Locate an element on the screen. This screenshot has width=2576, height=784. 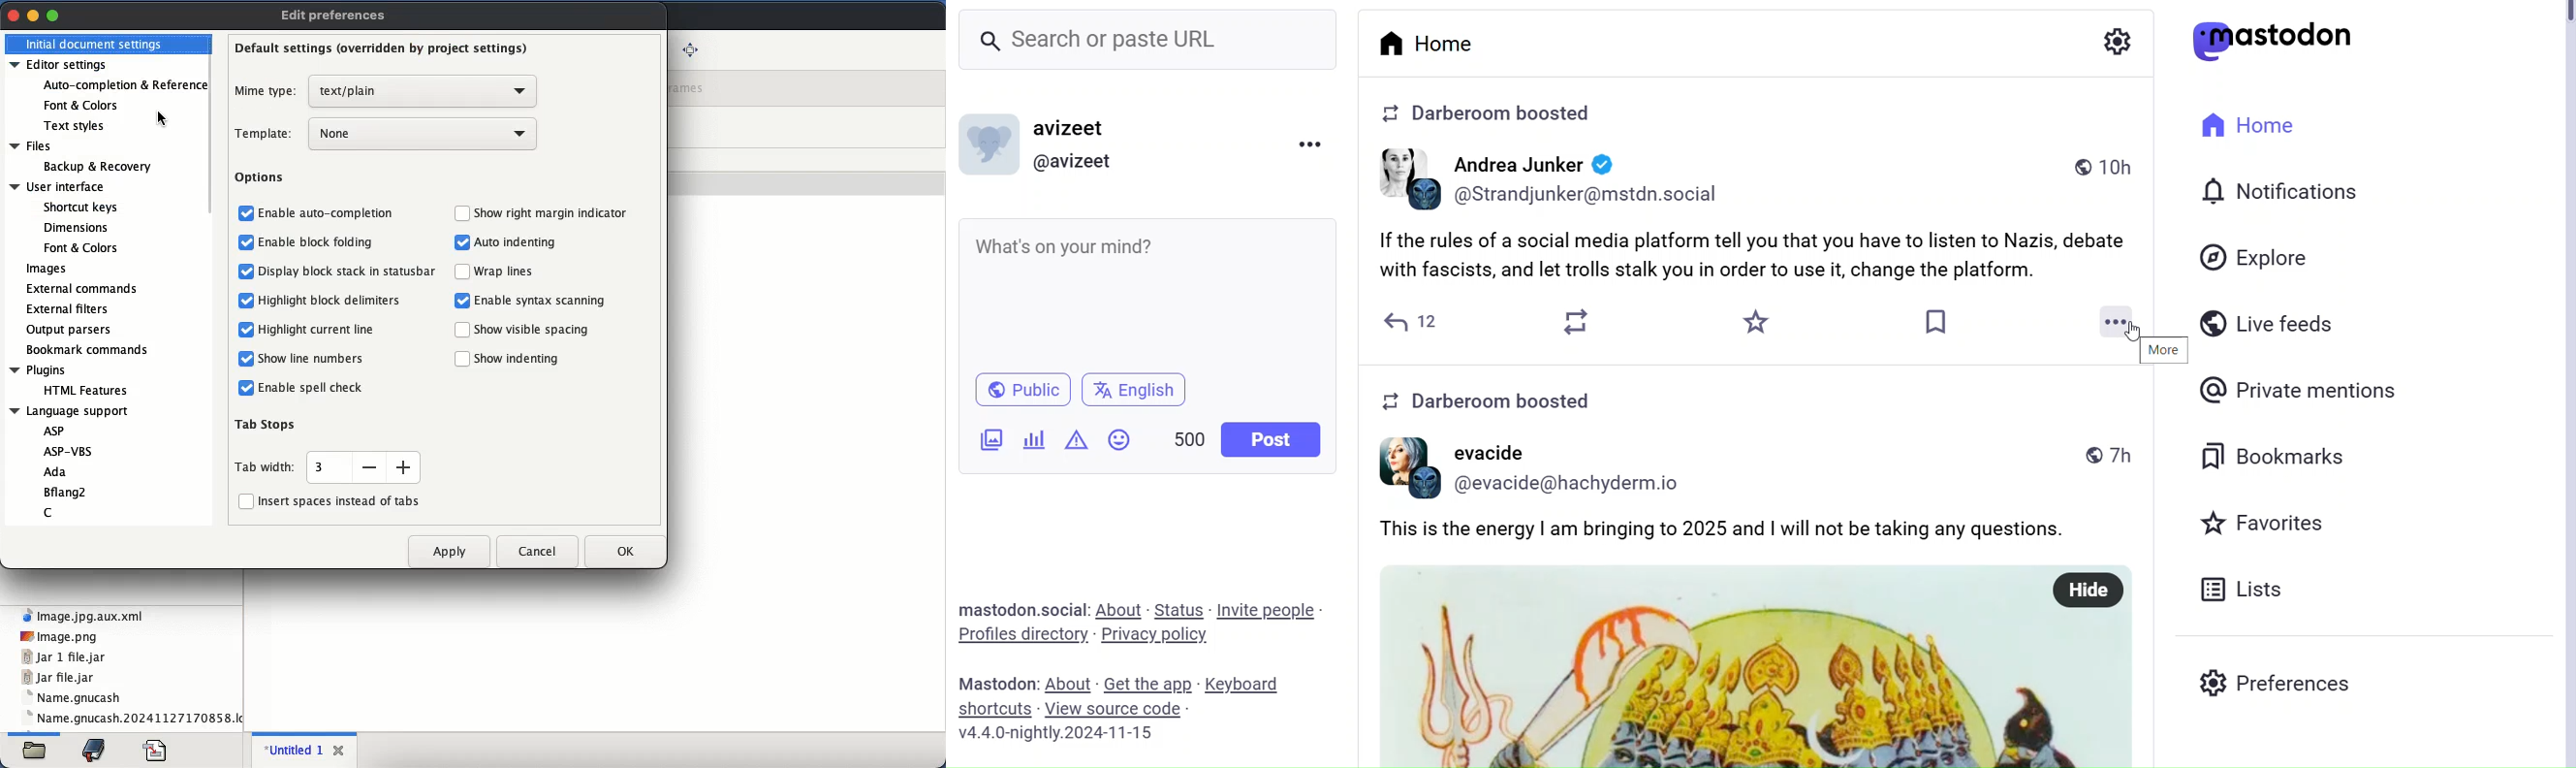
info is located at coordinates (1493, 114).